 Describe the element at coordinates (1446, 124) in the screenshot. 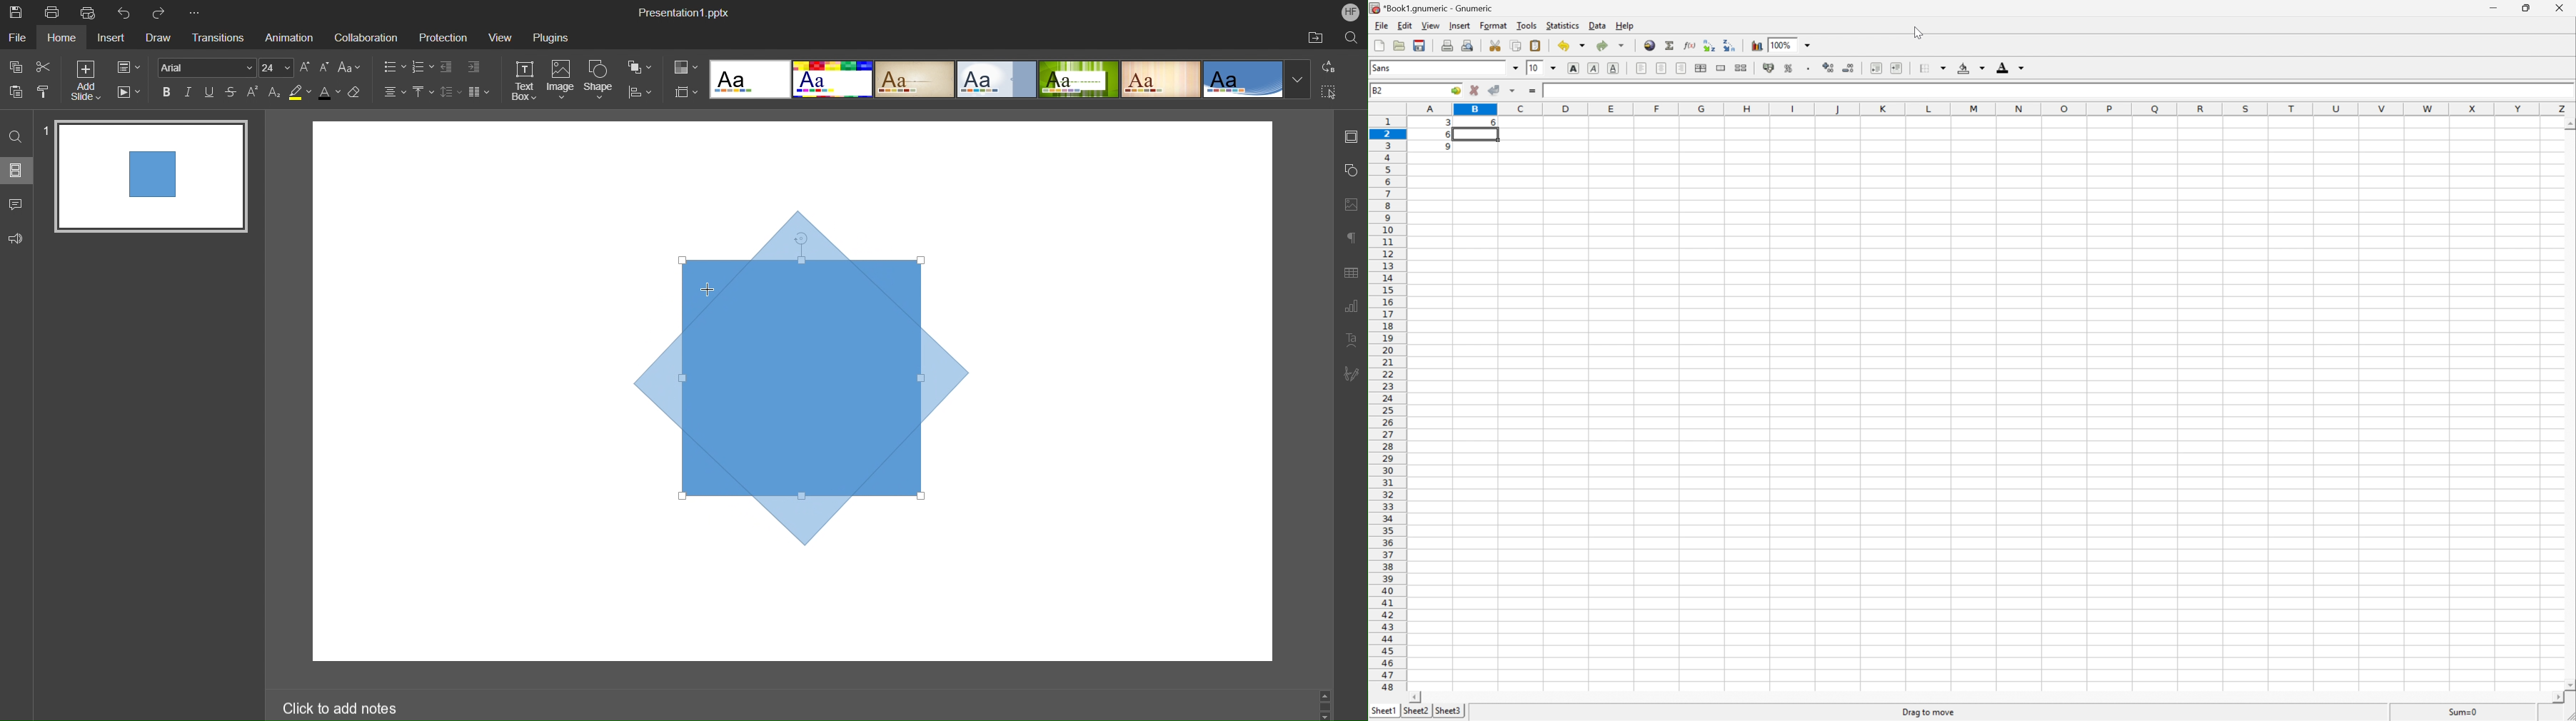

I see `3` at that location.